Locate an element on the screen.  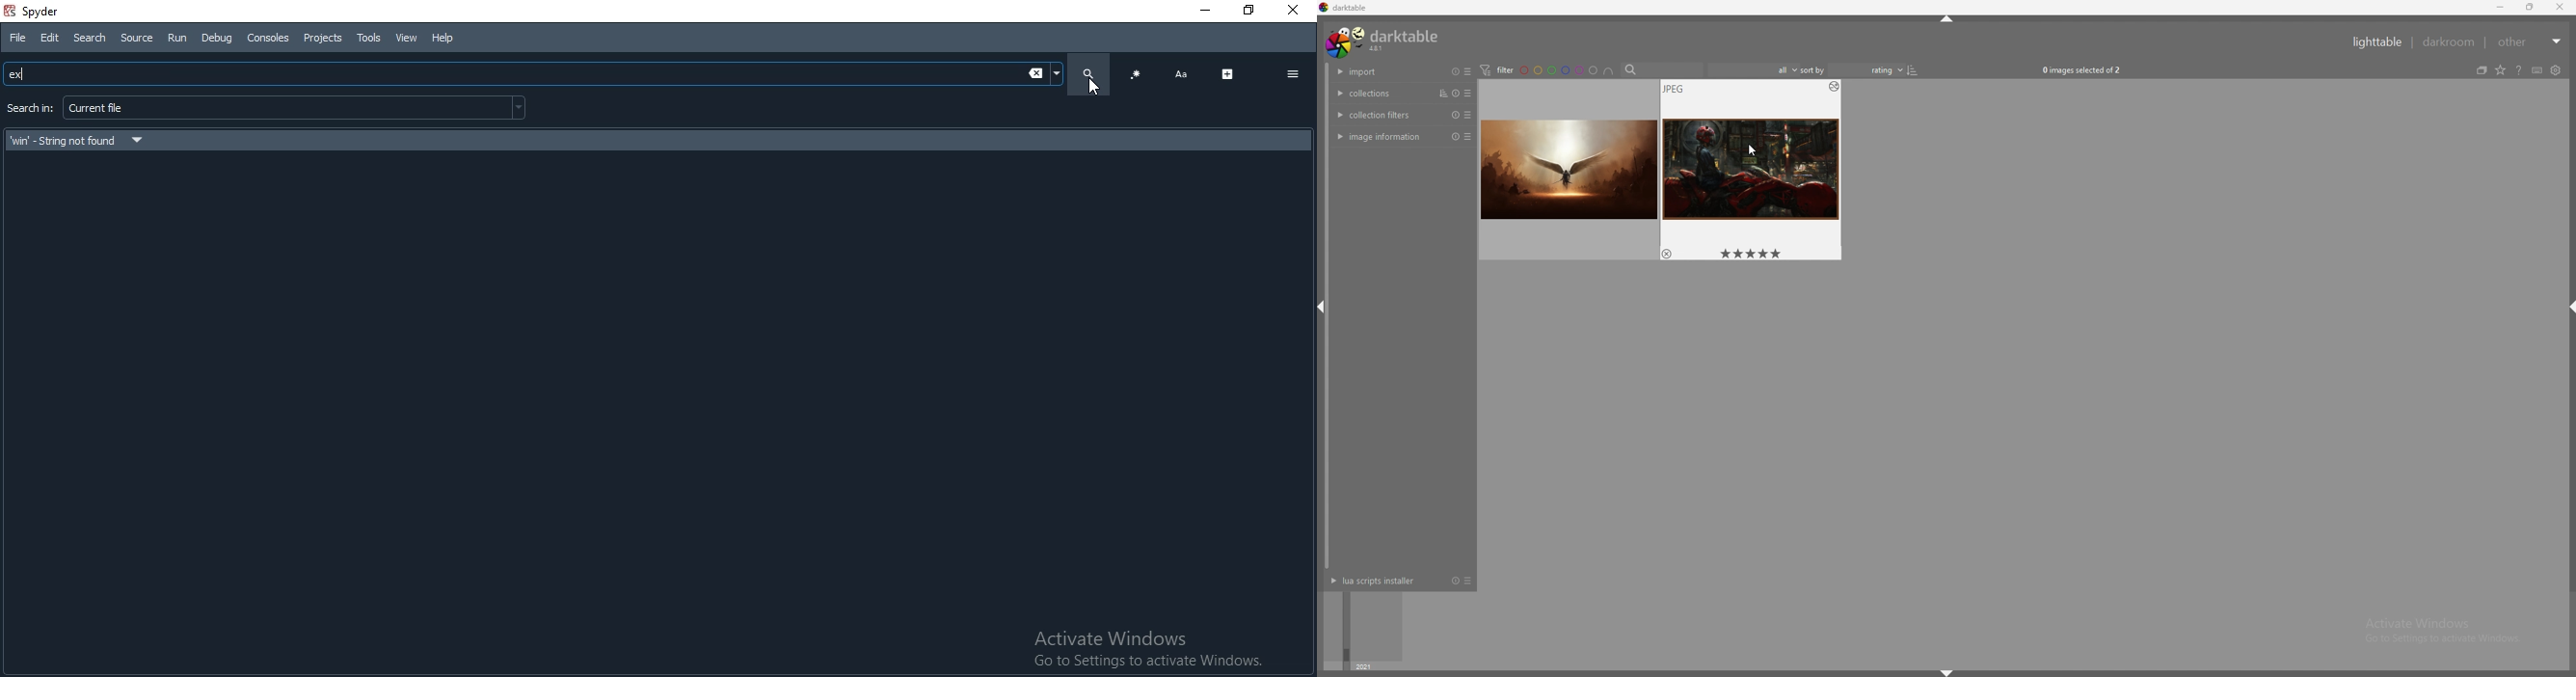
0 images selected OF 2 is located at coordinates (2081, 70).